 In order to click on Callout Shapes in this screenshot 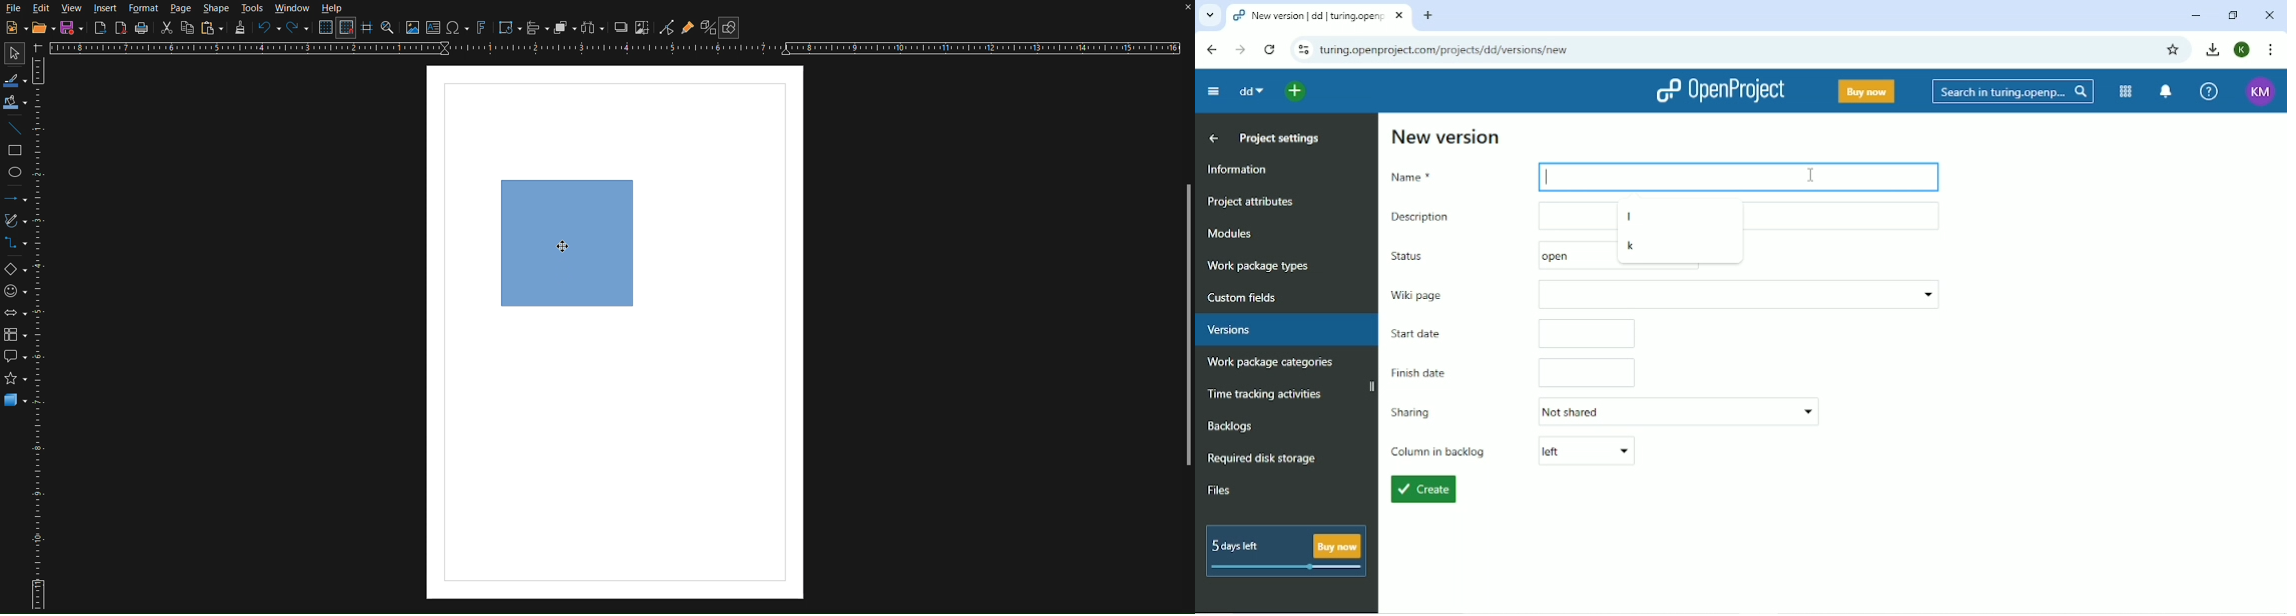, I will do `click(14, 359)`.